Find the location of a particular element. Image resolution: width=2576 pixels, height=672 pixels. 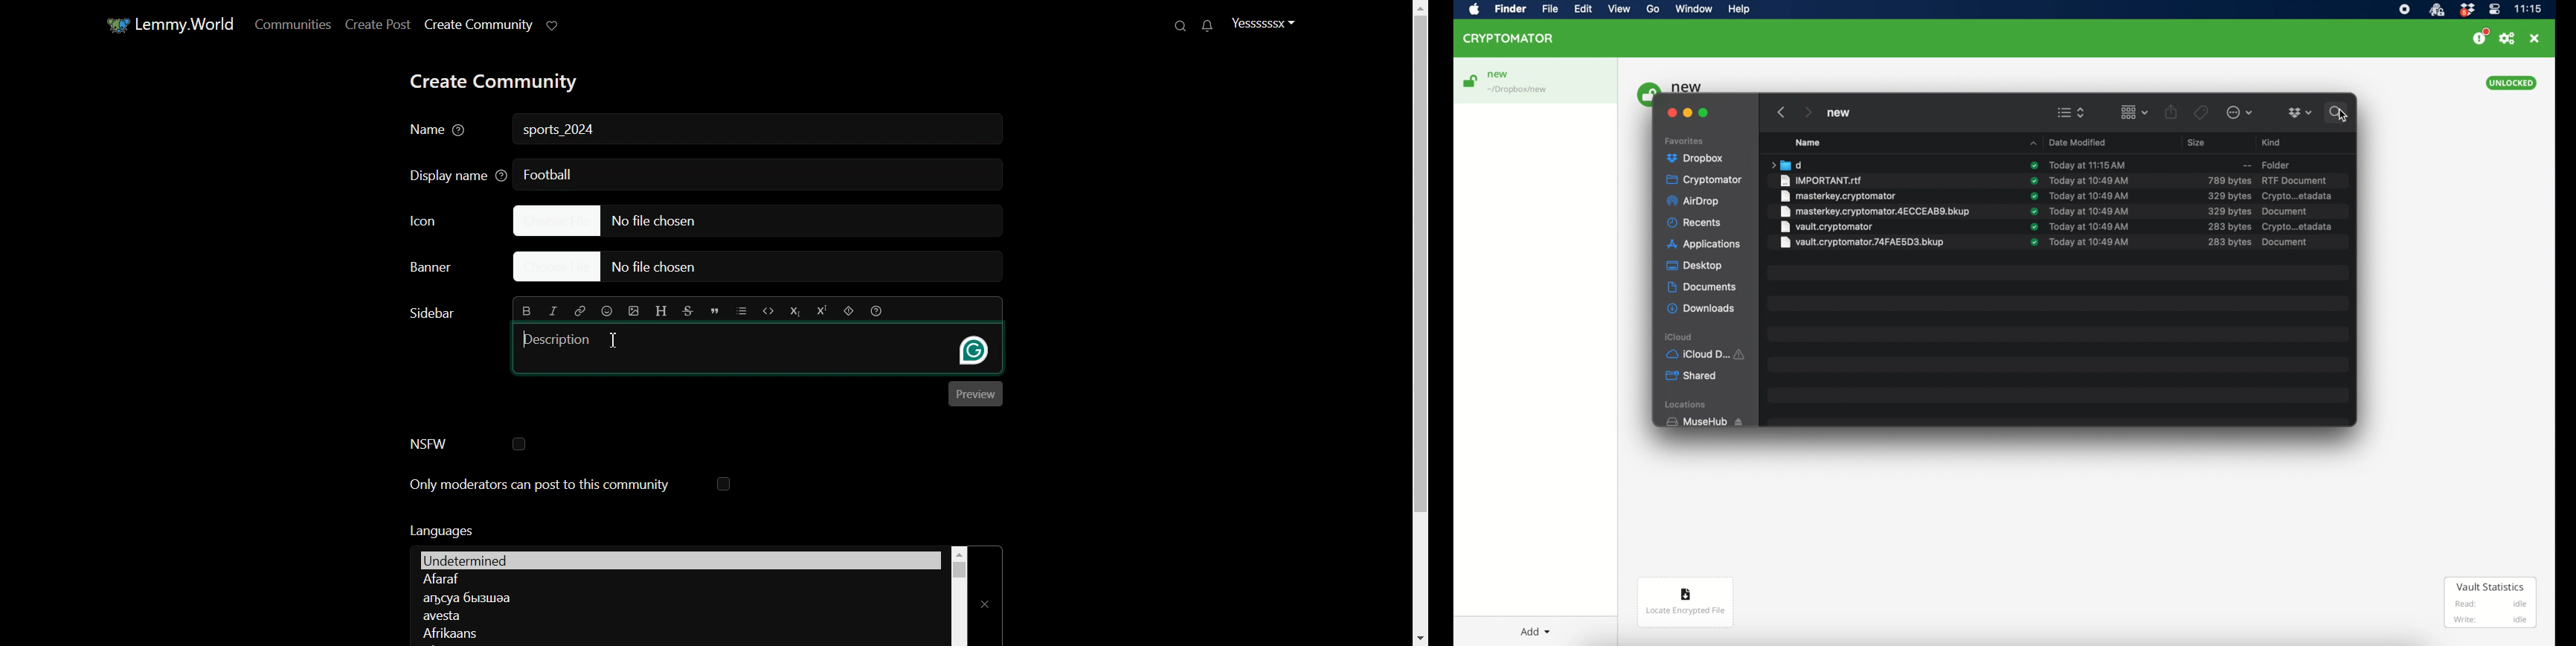

Text is located at coordinates (430, 313).